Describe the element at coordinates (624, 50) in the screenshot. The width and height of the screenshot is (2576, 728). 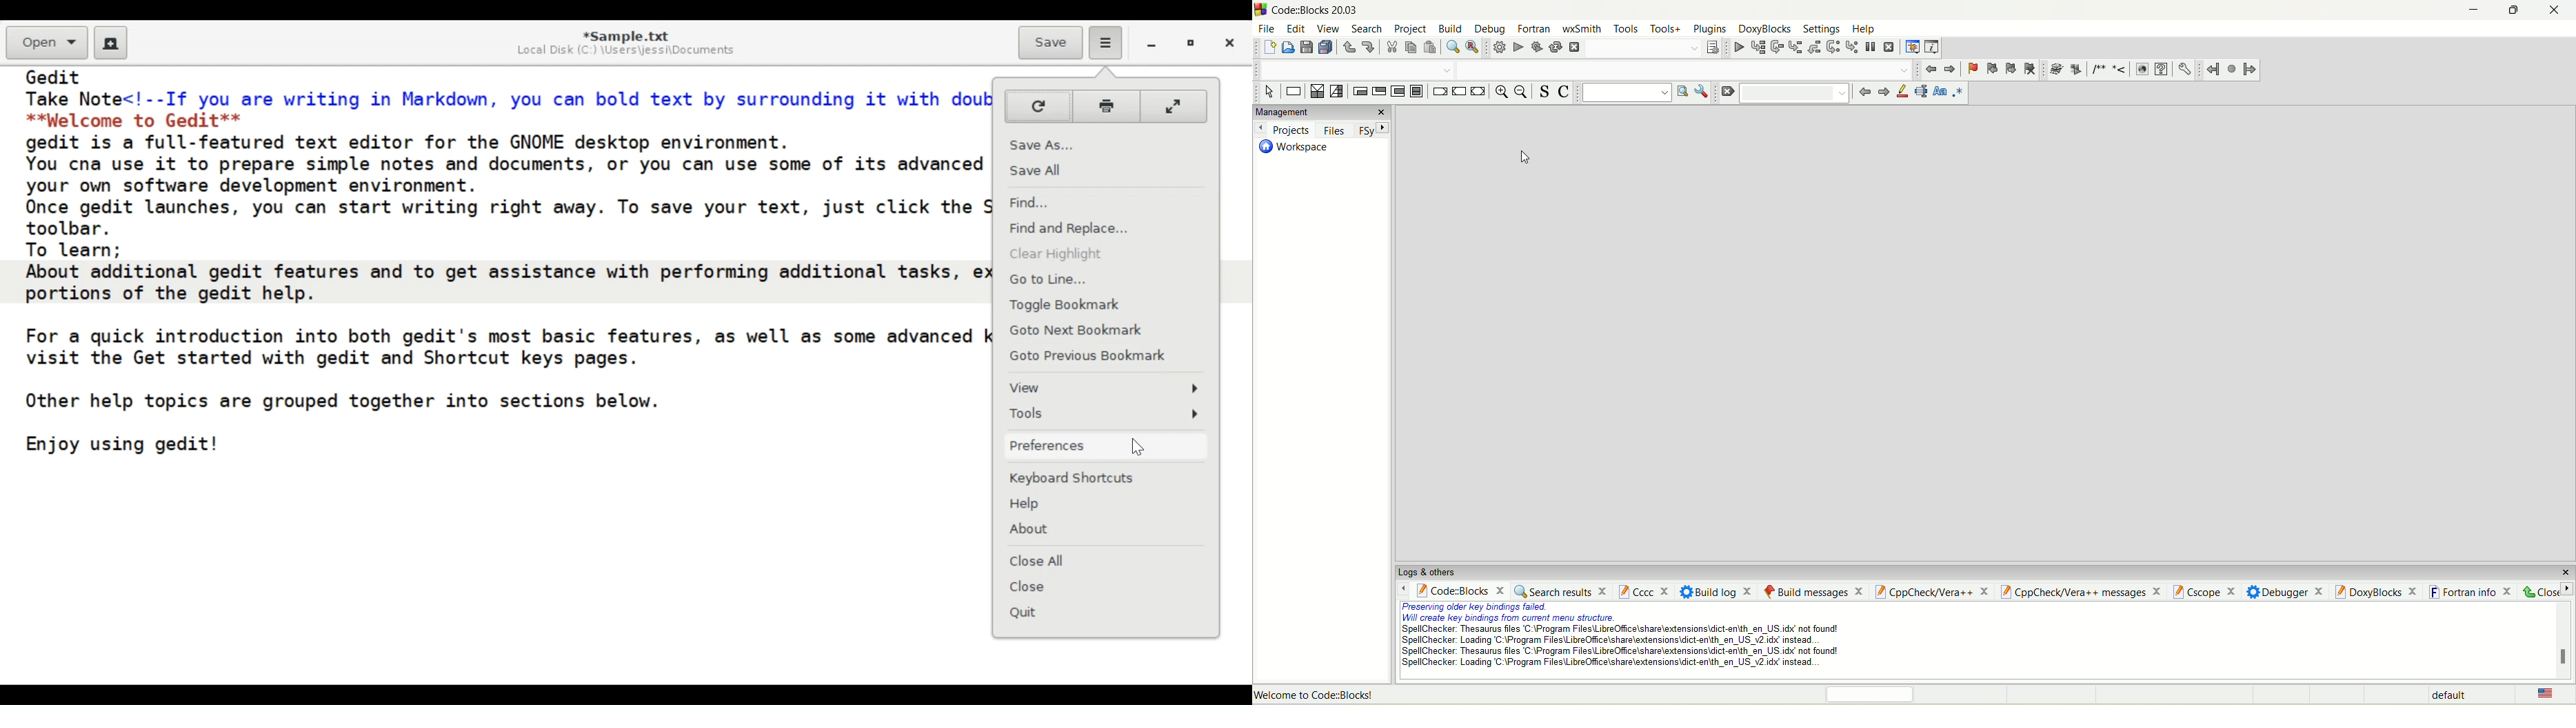
I see `Local Disk (C2) \Users\jessi\Documents` at that location.